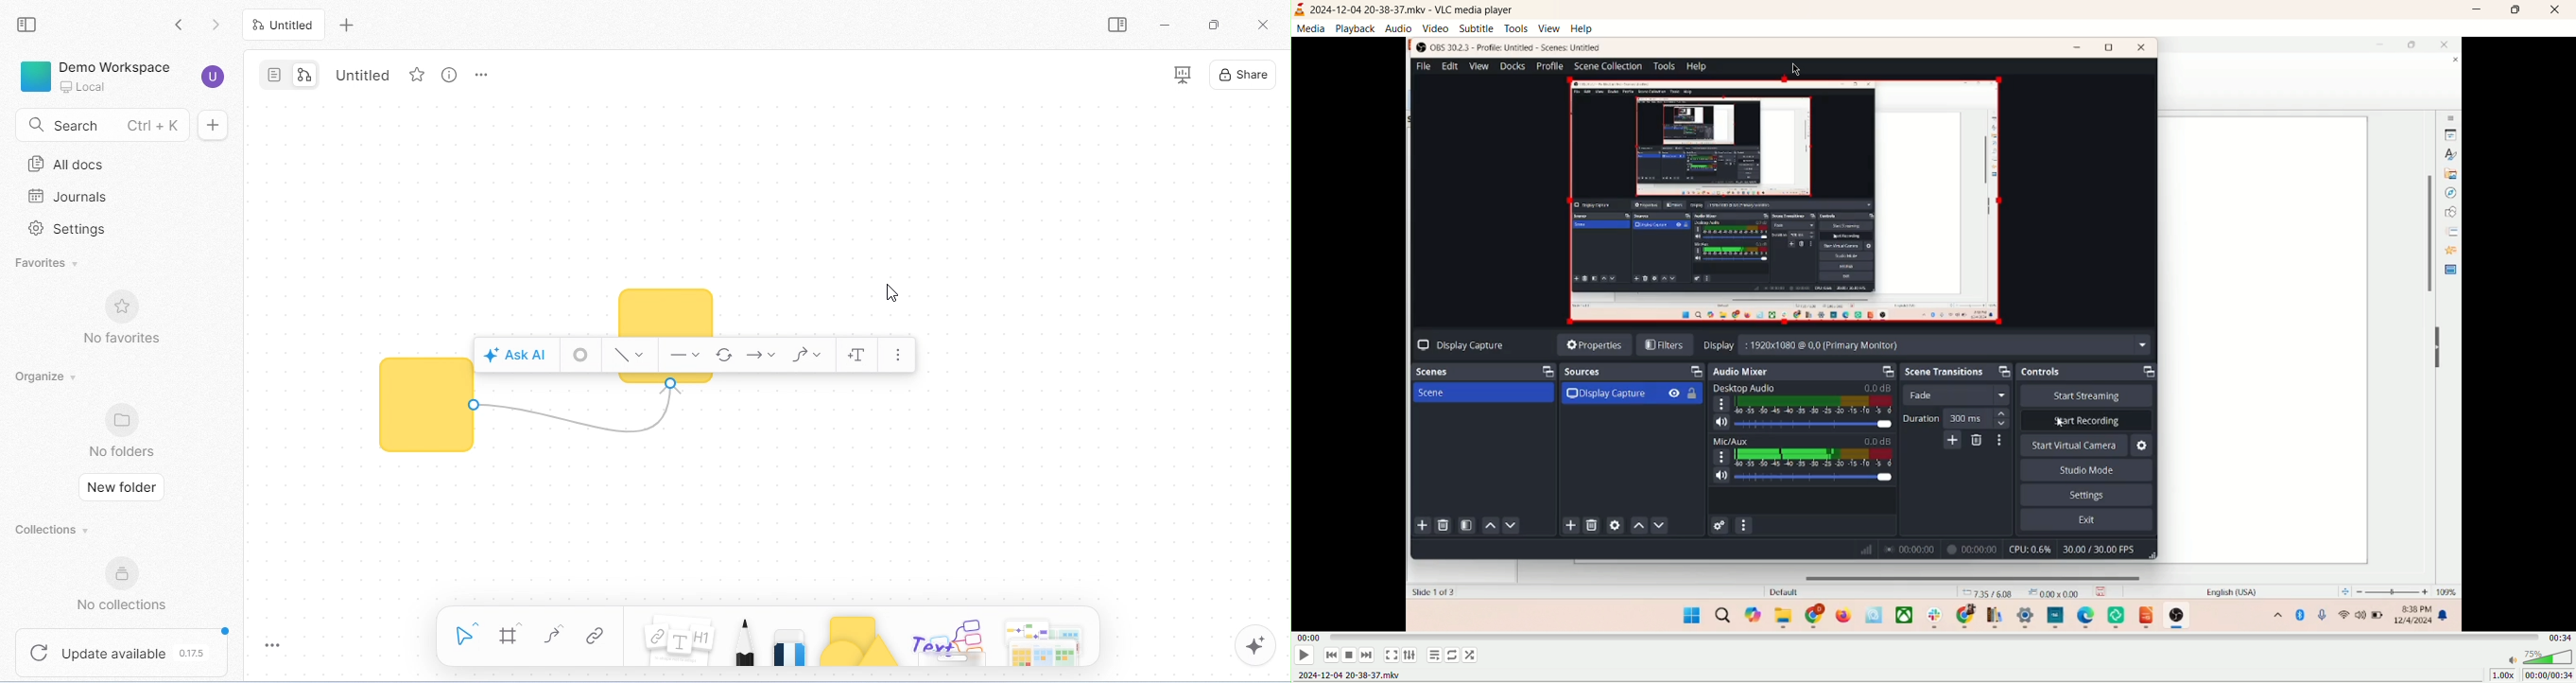  I want to click on shuffle, so click(1471, 655).